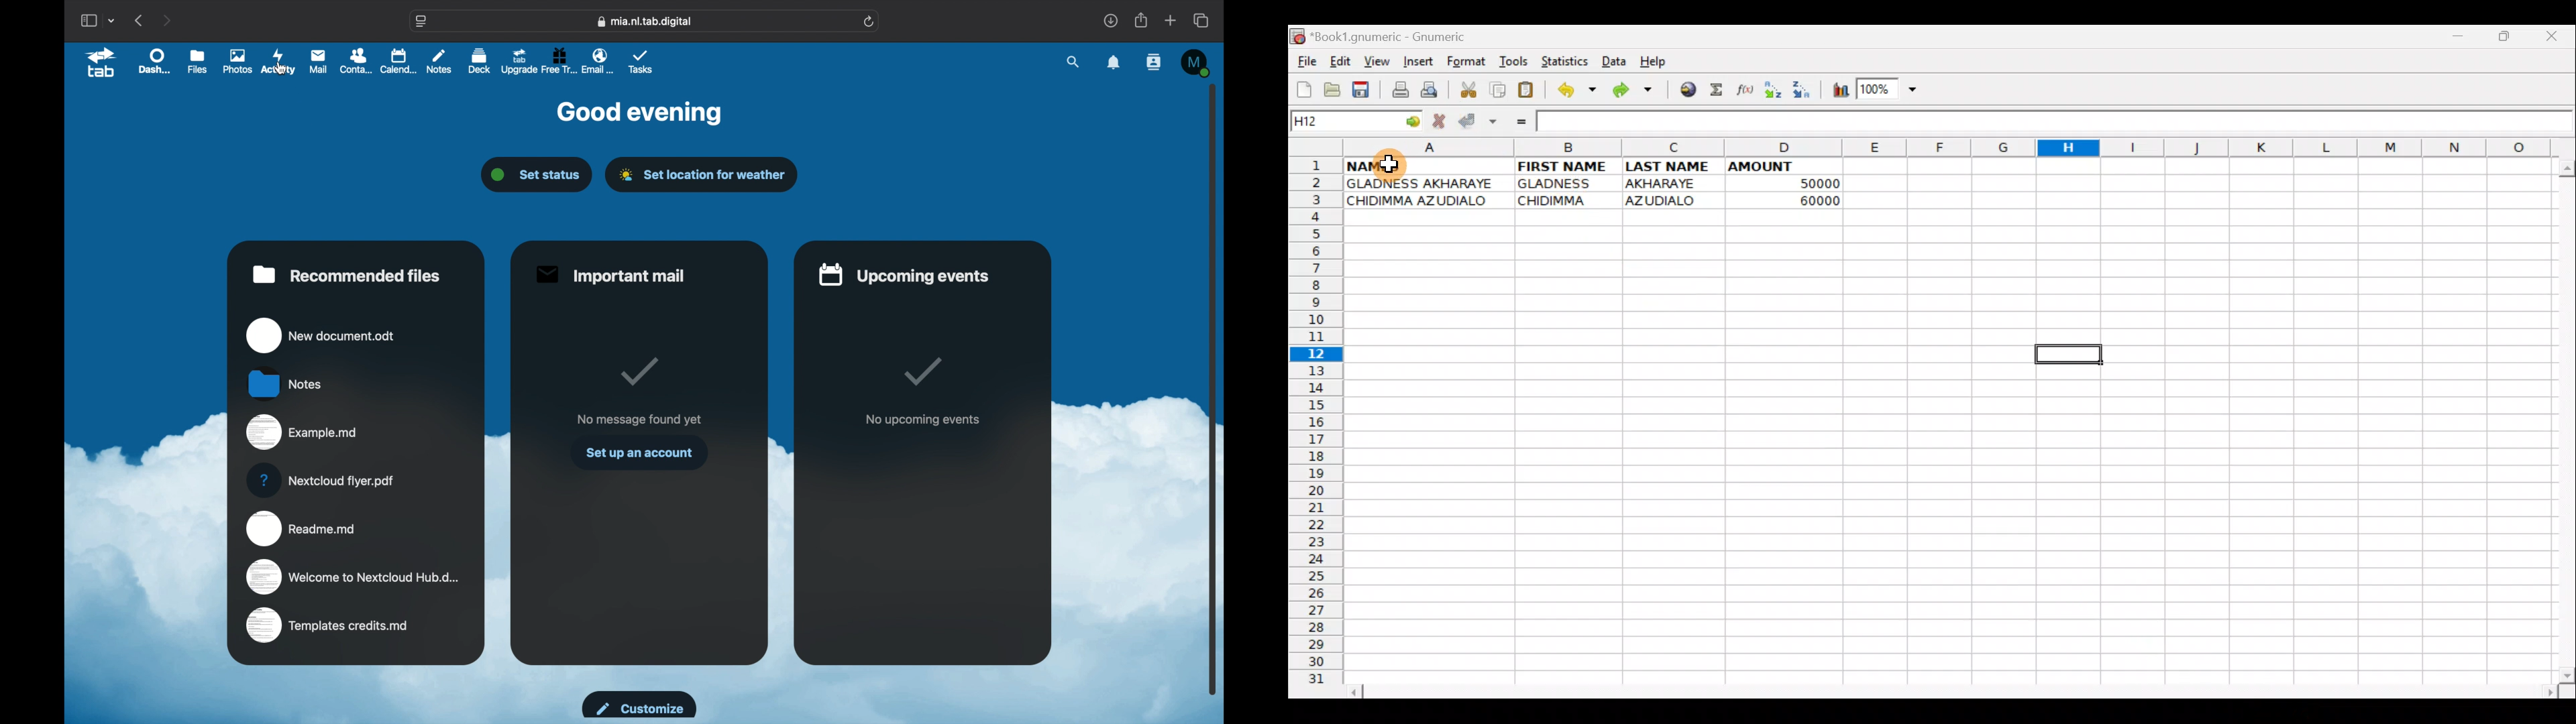 The image size is (2576, 728). What do you see at coordinates (1497, 90) in the screenshot?
I see `Copy selection` at bounding box center [1497, 90].